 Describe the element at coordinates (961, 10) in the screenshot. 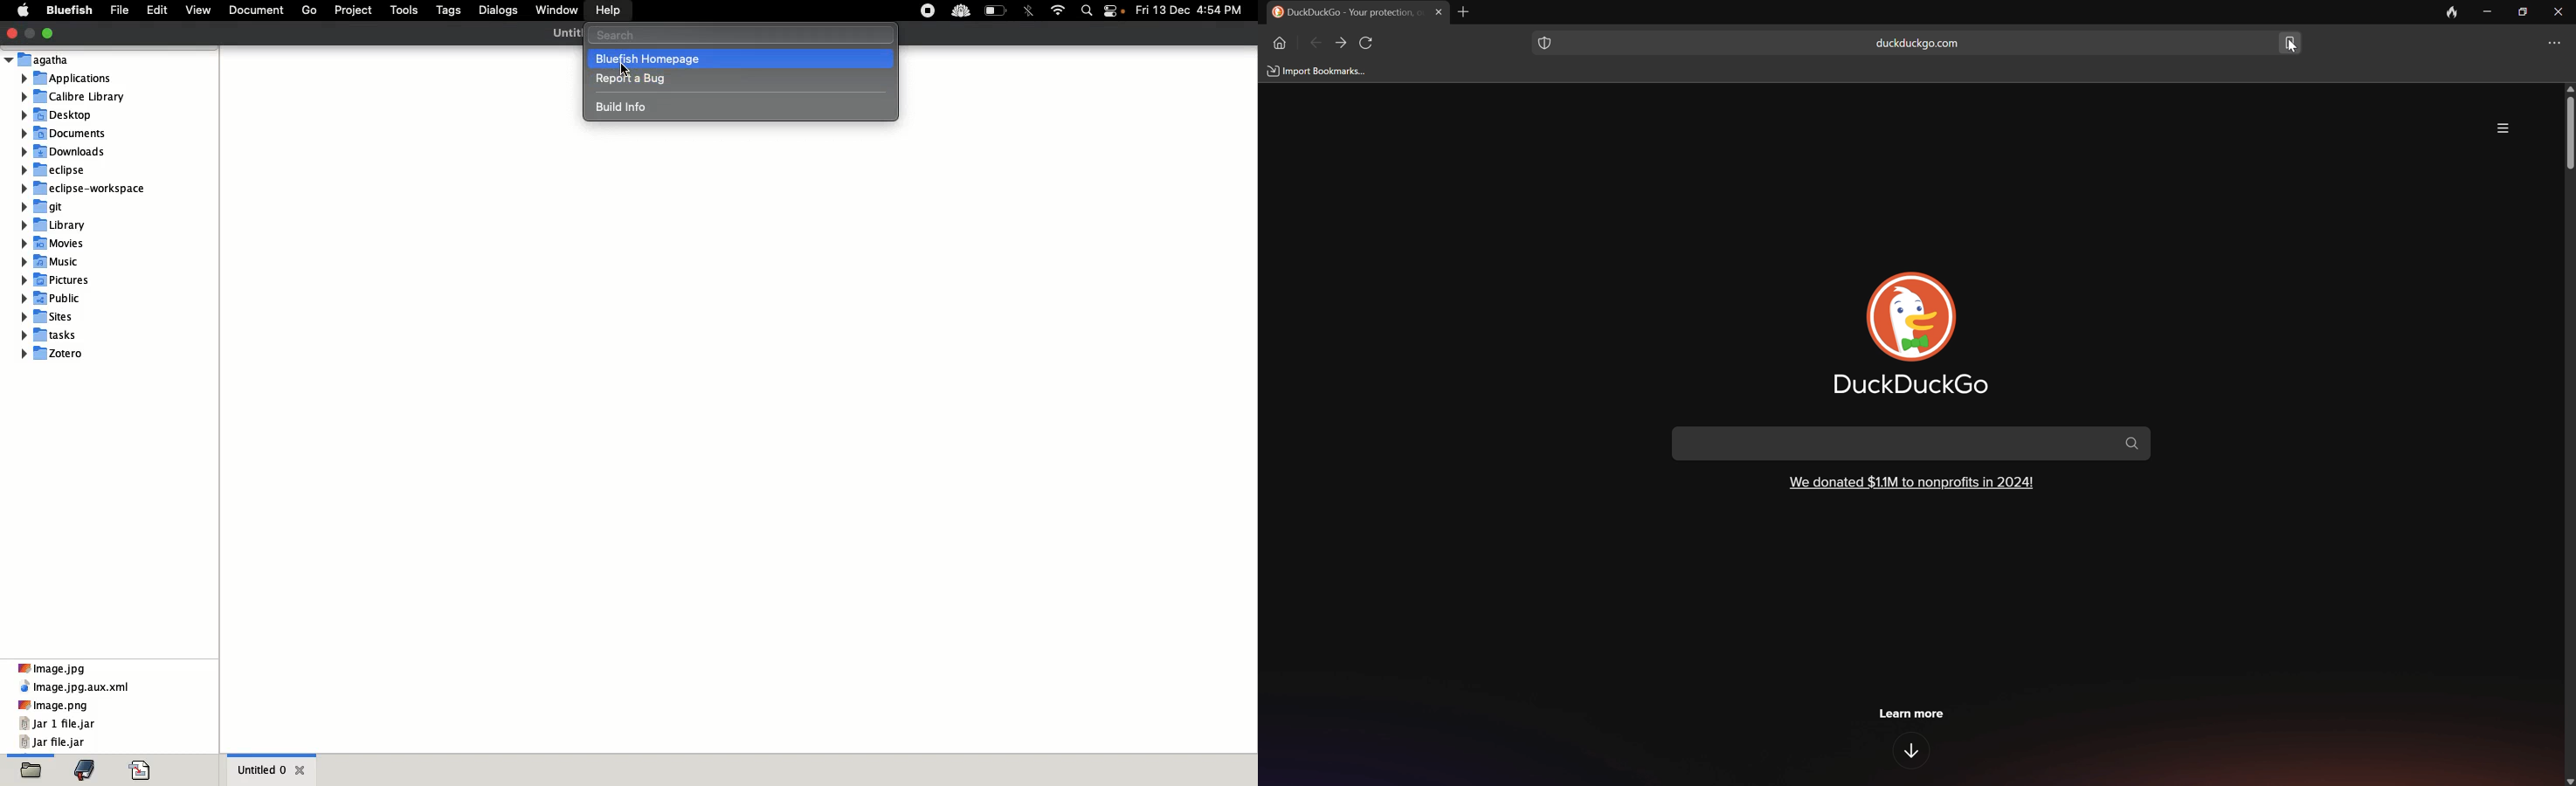

I see `Extensions ` at that location.